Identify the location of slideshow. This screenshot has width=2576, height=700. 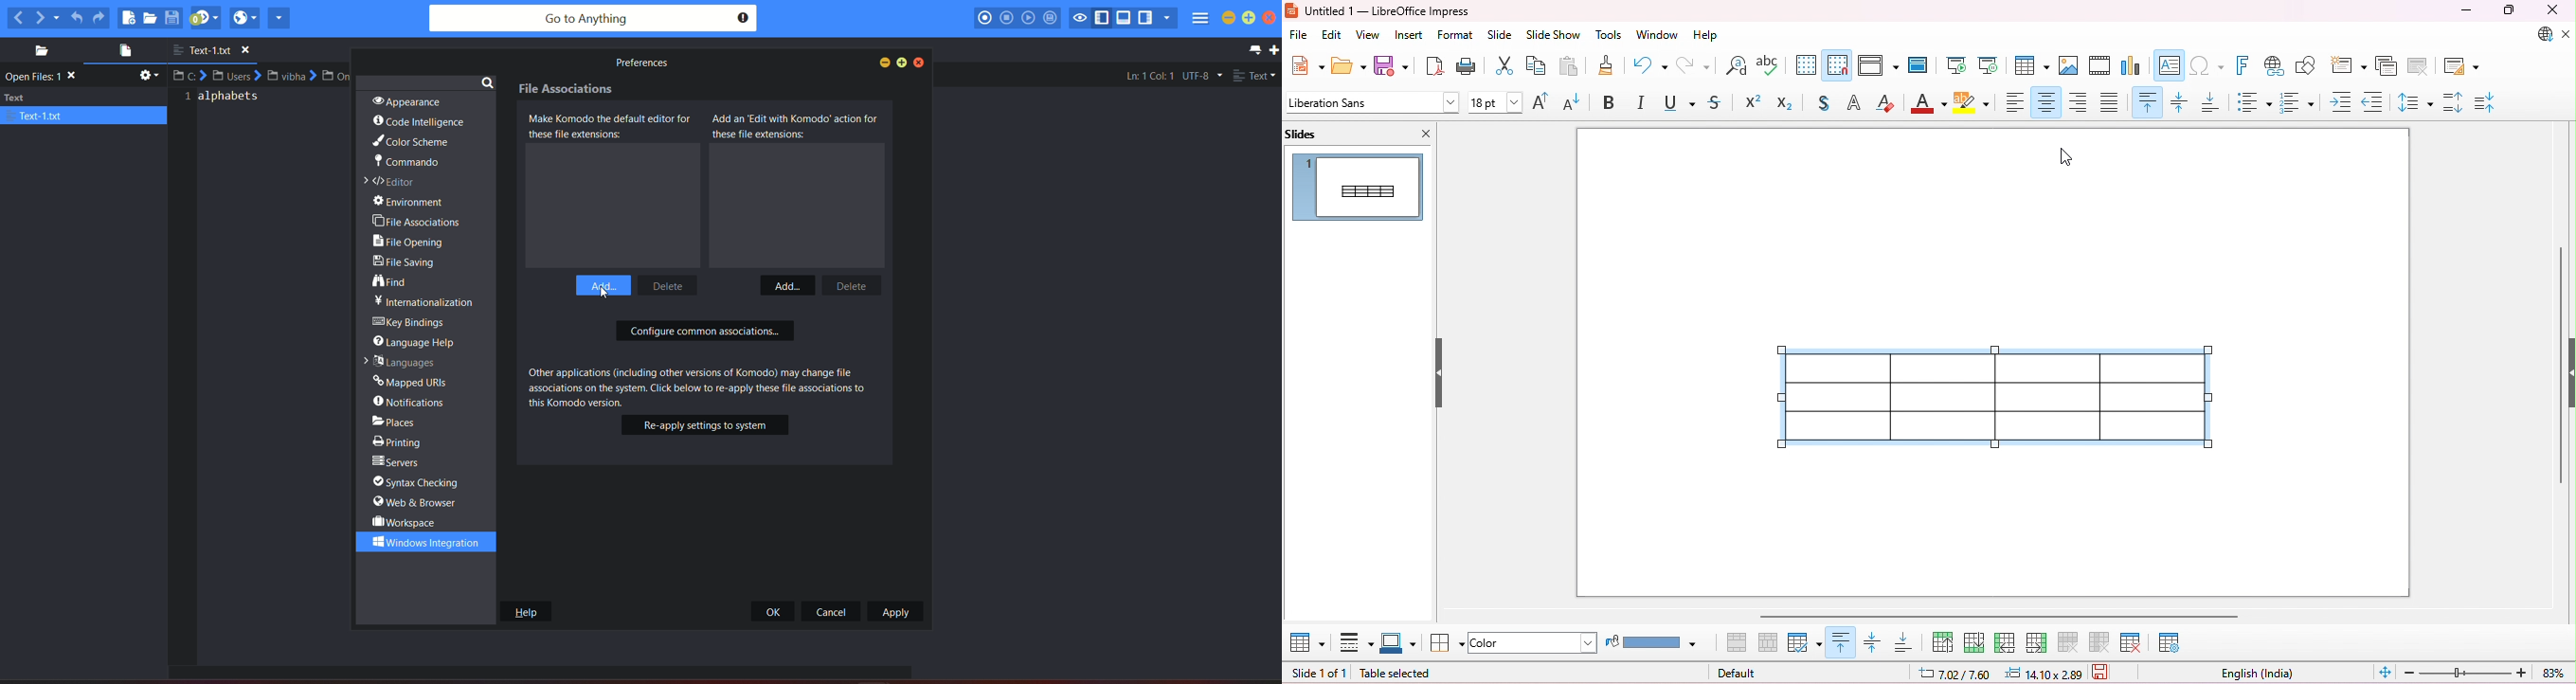
(1553, 35).